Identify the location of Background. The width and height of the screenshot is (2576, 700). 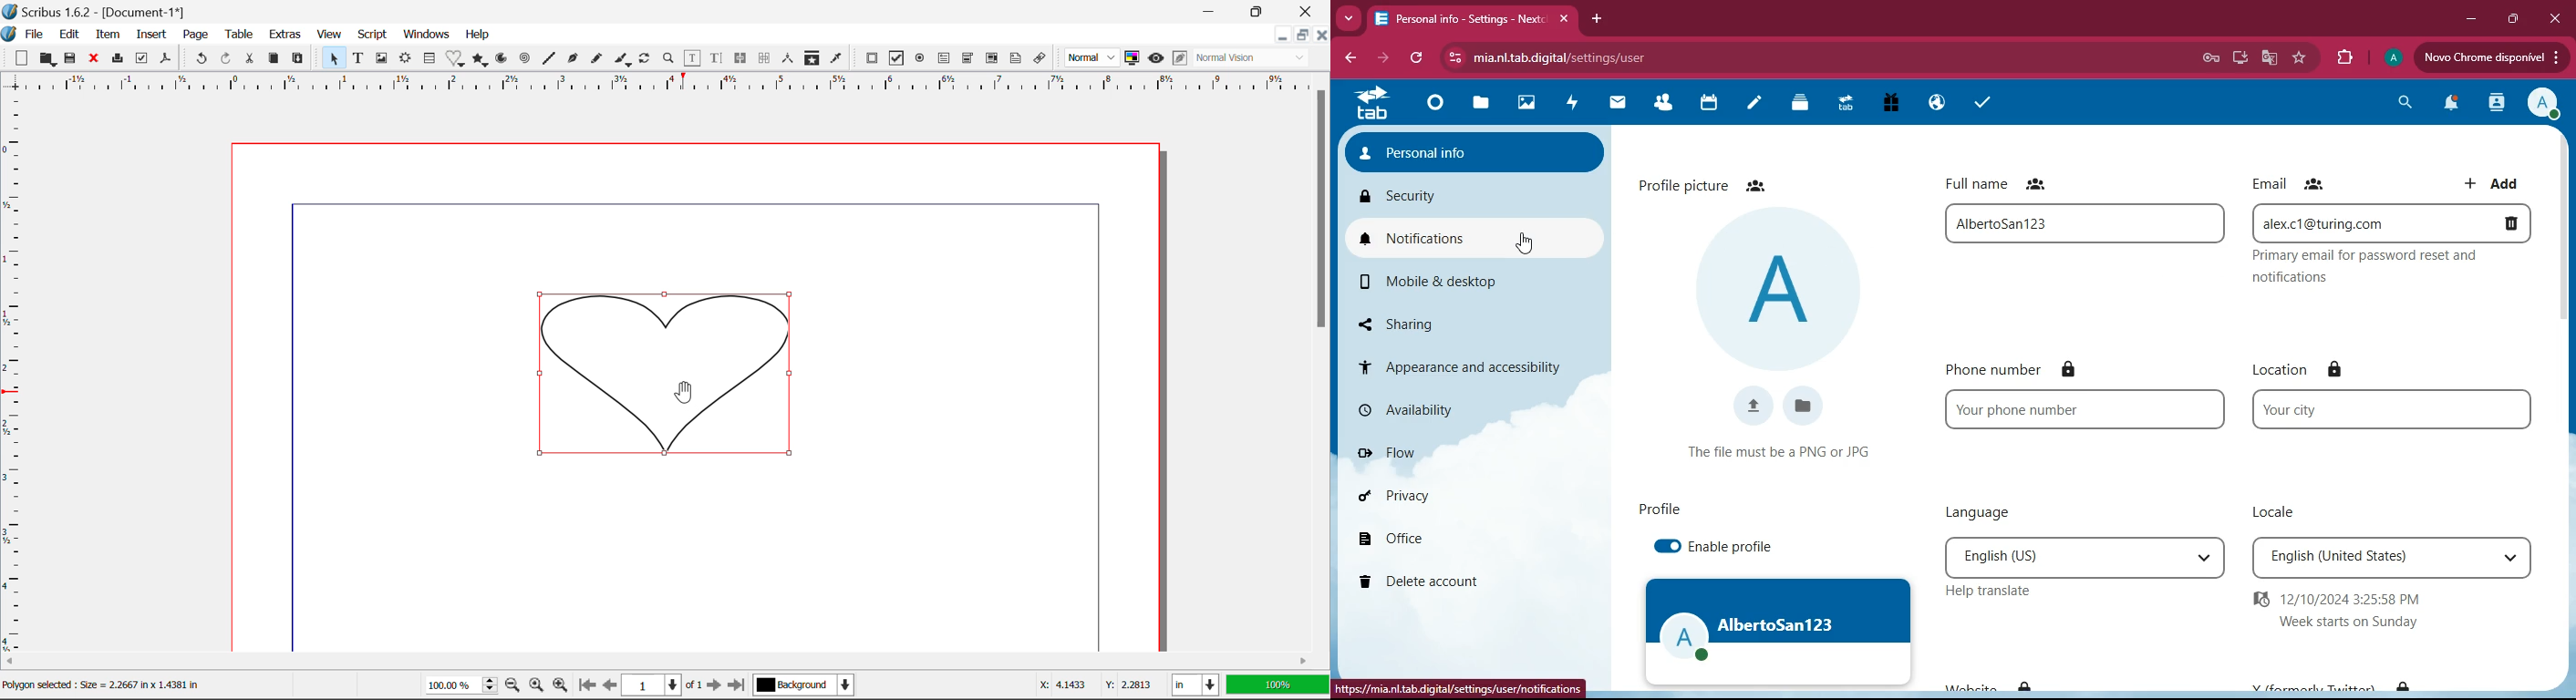
(806, 686).